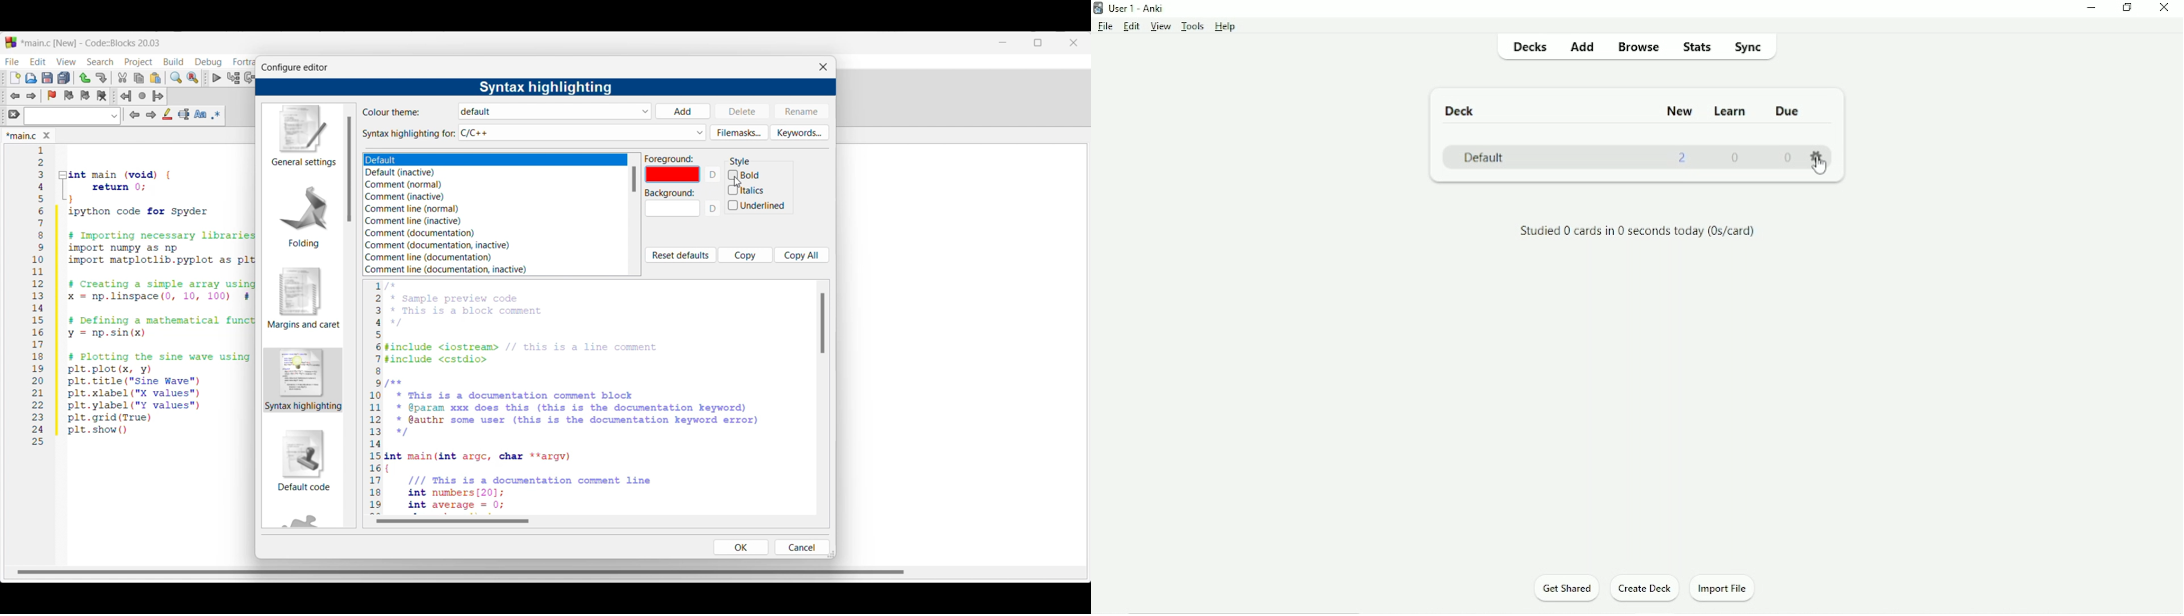 The width and height of the screenshot is (2184, 616). I want to click on Margins and caret, so click(304, 298).